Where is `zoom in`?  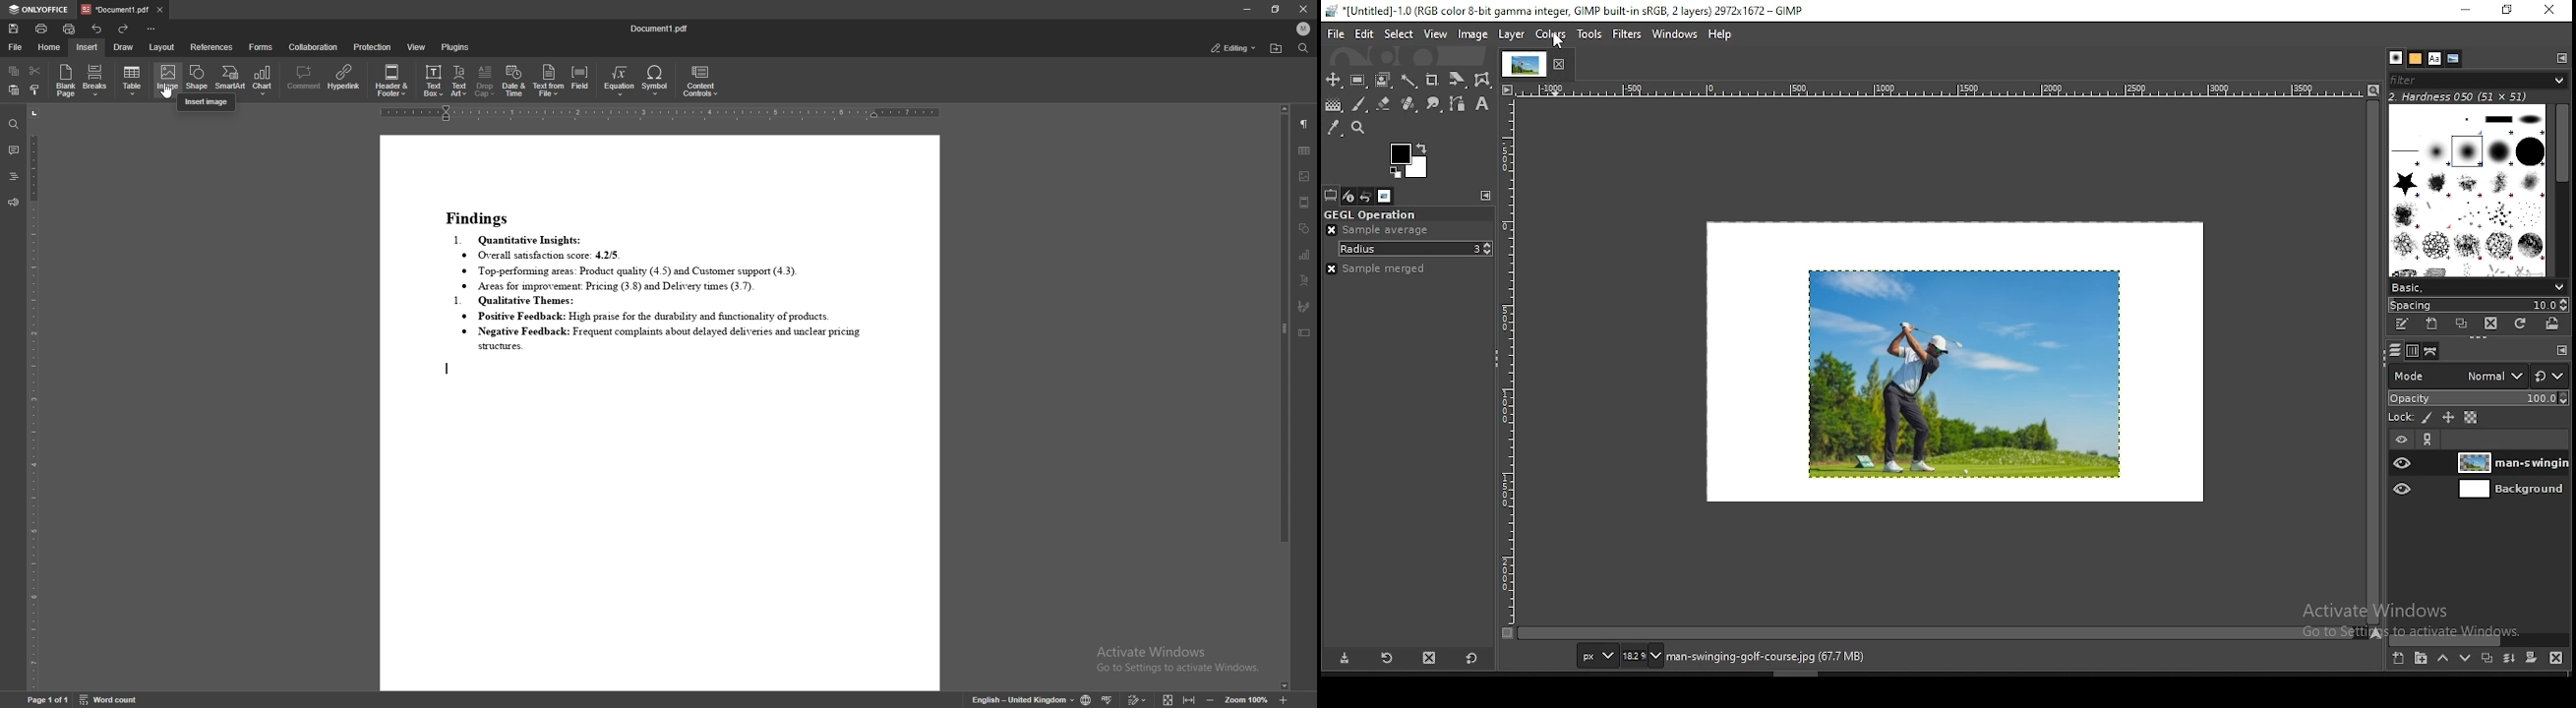
zoom in is located at coordinates (1285, 698).